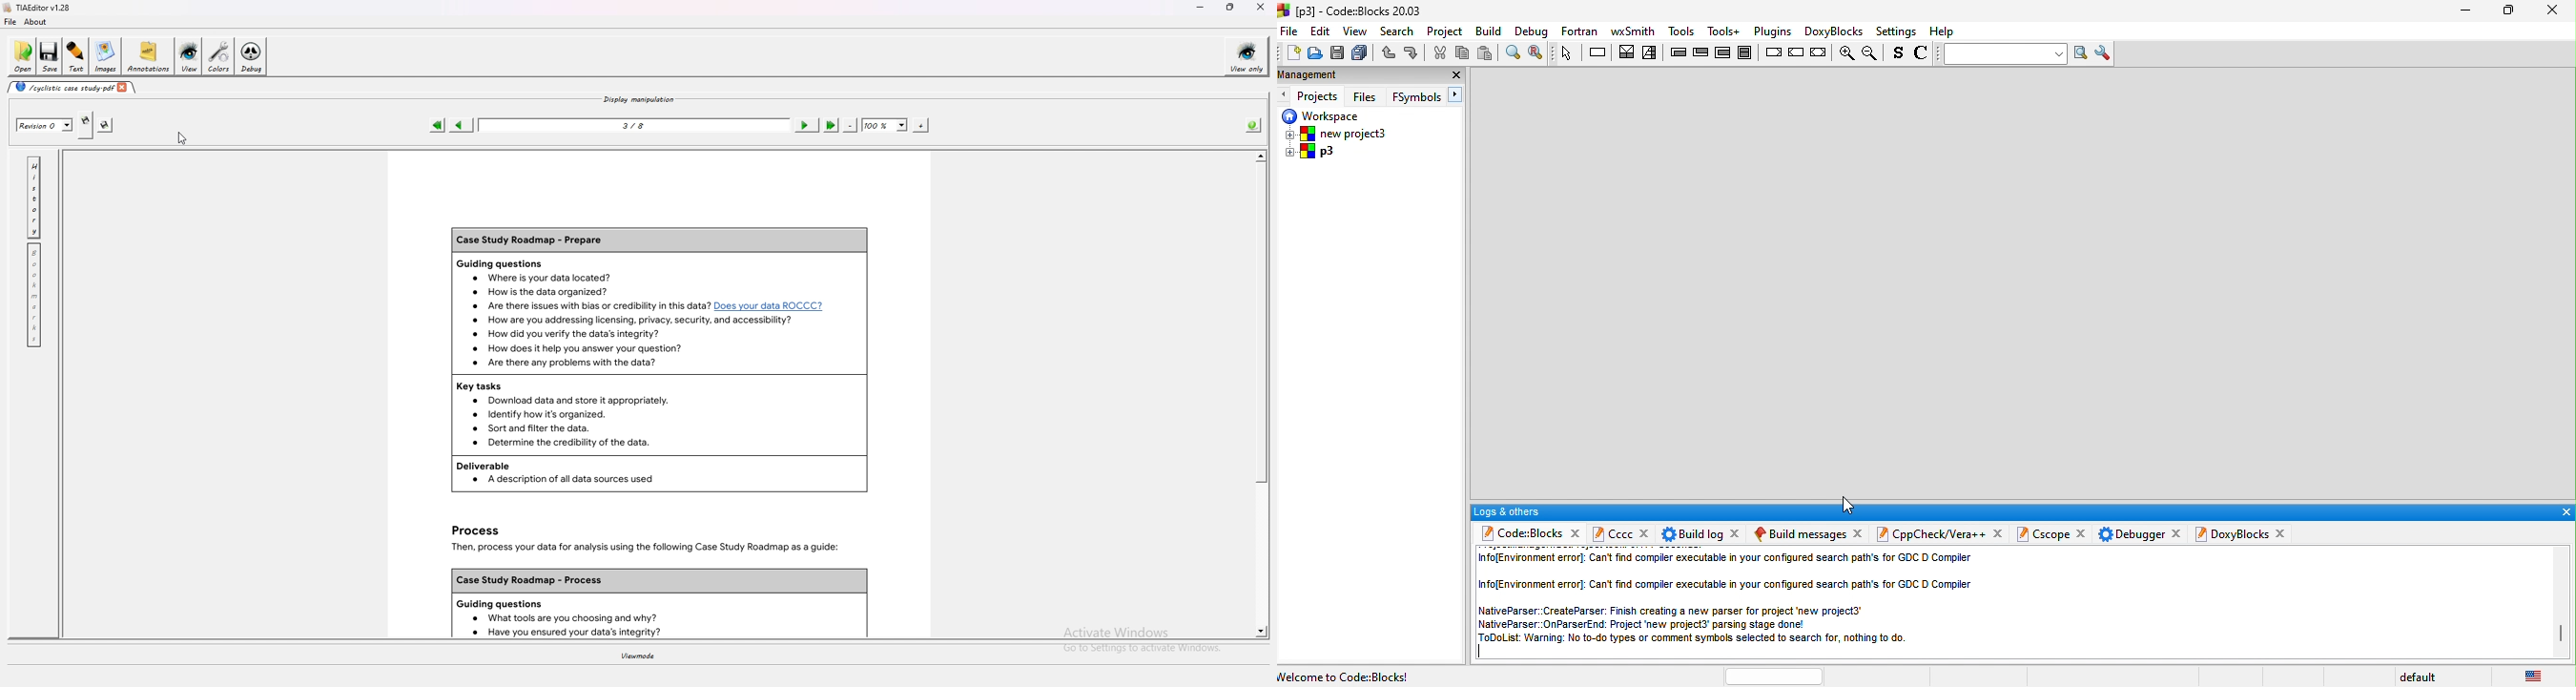 Image resolution: width=2576 pixels, height=700 pixels. What do you see at coordinates (1599, 52) in the screenshot?
I see `instruction` at bounding box center [1599, 52].